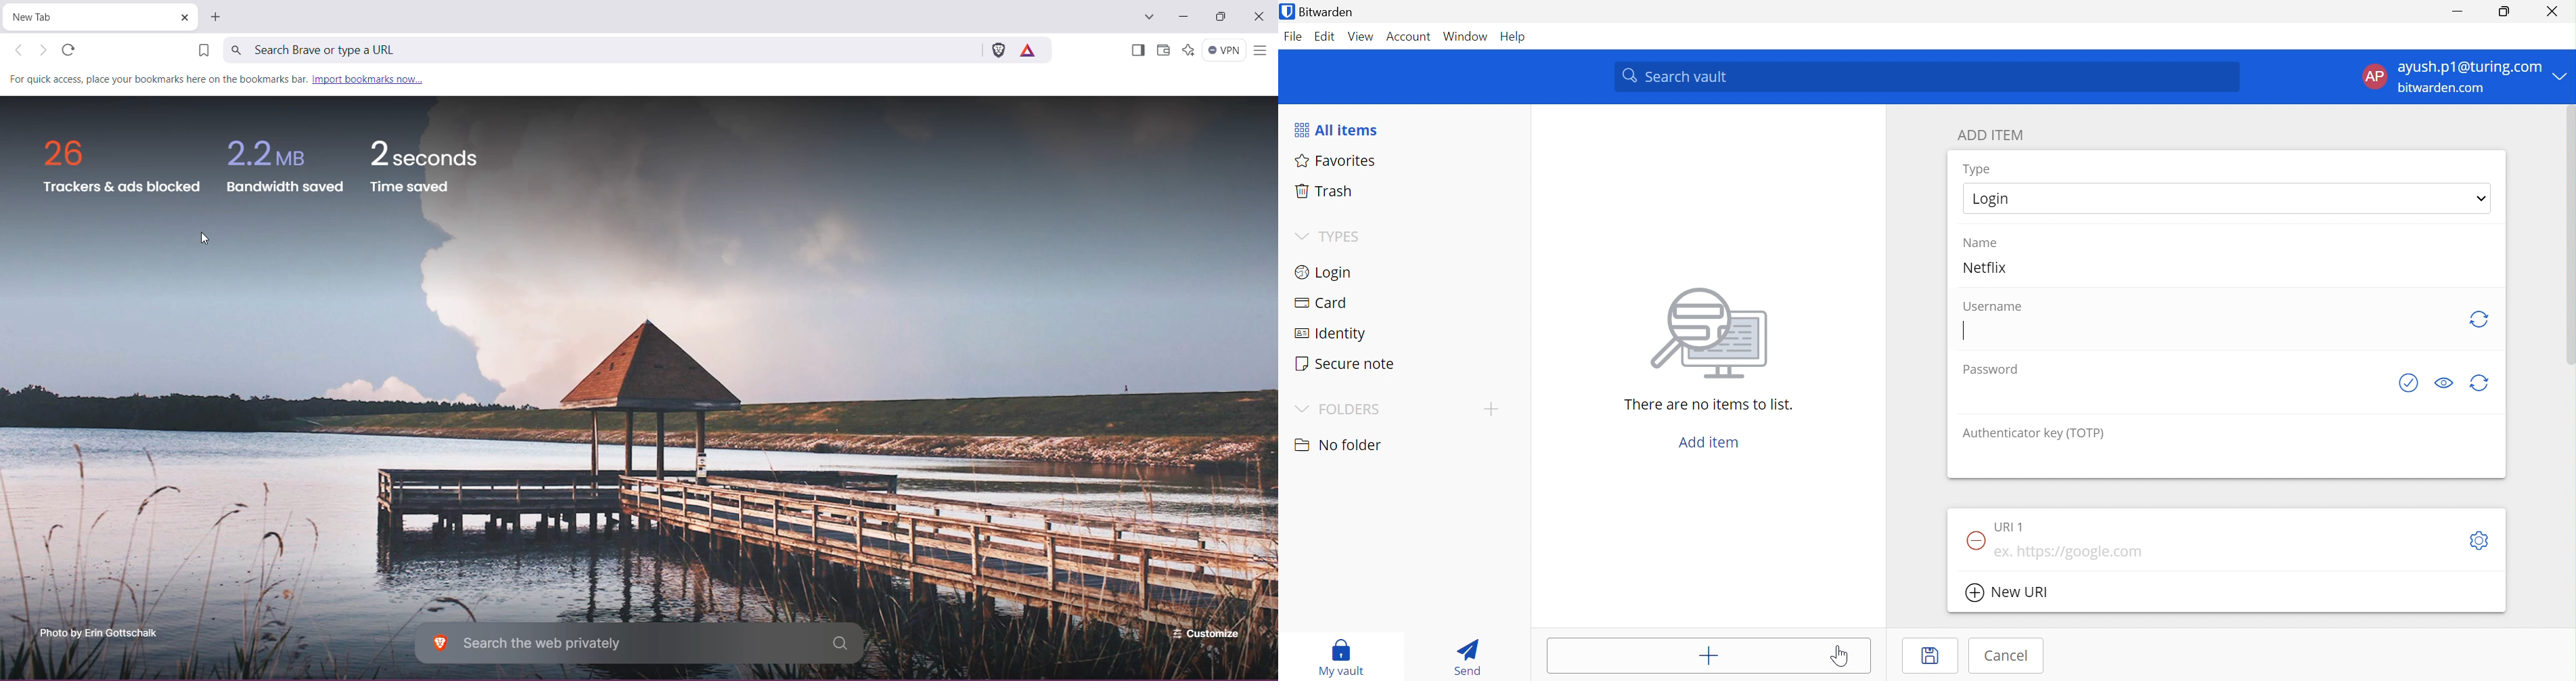 The height and width of the screenshot is (700, 2576). What do you see at coordinates (2571, 237) in the screenshot?
I see `scrollbar` at bounding box center [2571, 237].